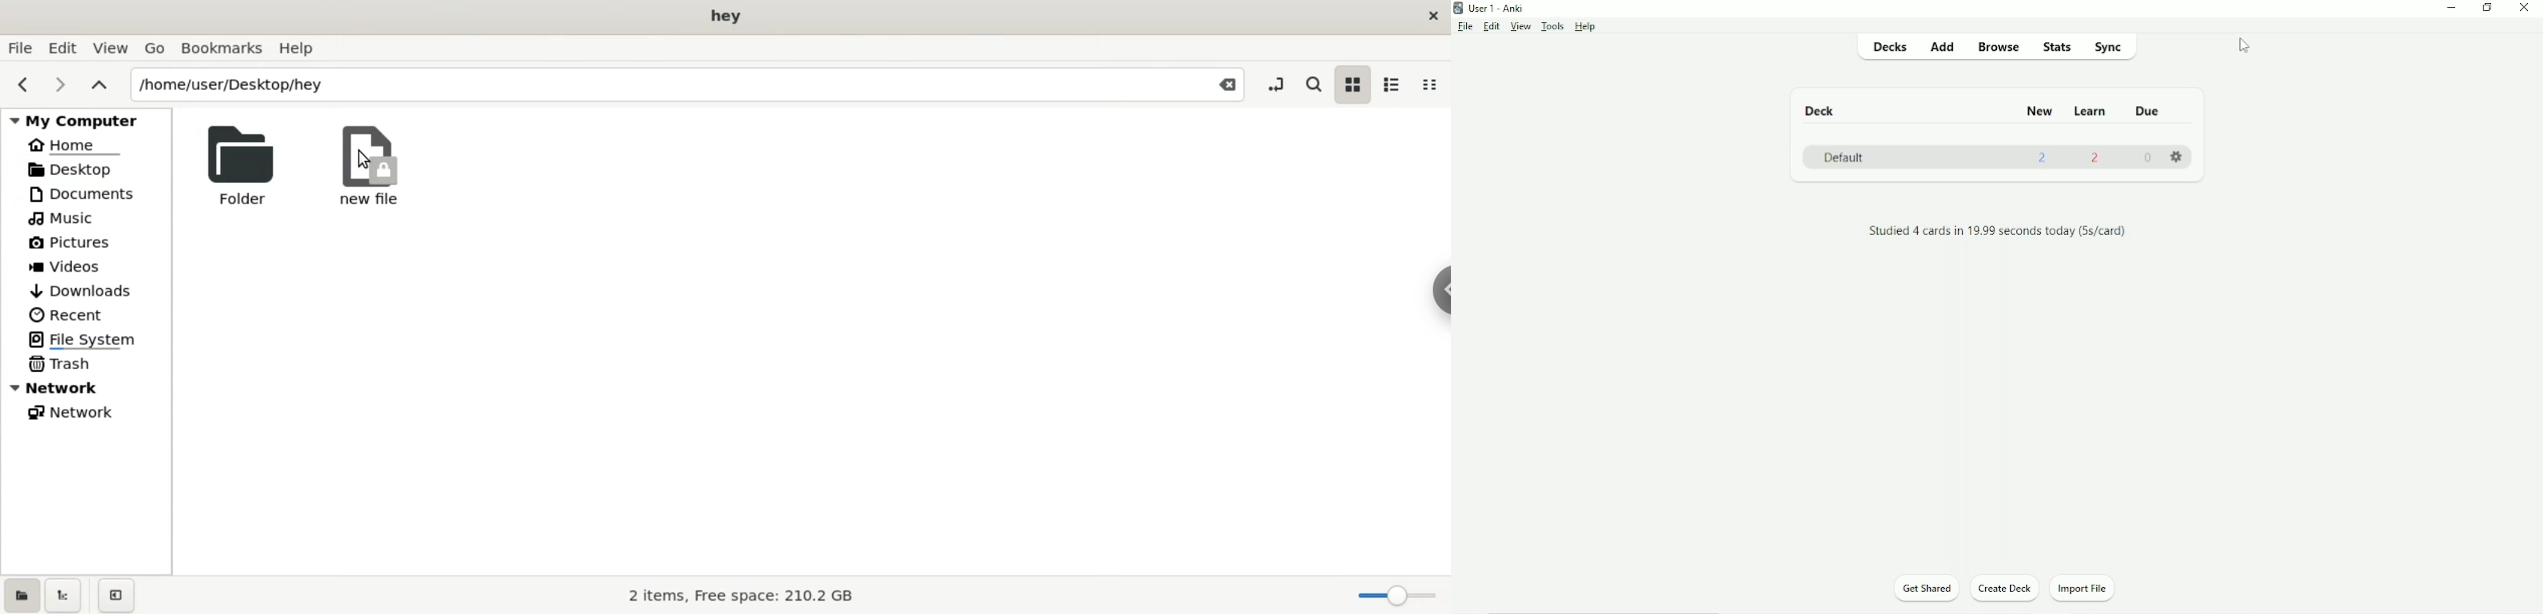 The height and width of the screenshot is (616, 2548). Describe the element at coordinates (2005, 589) in the screenshot. I see `Create Deck` at that location.